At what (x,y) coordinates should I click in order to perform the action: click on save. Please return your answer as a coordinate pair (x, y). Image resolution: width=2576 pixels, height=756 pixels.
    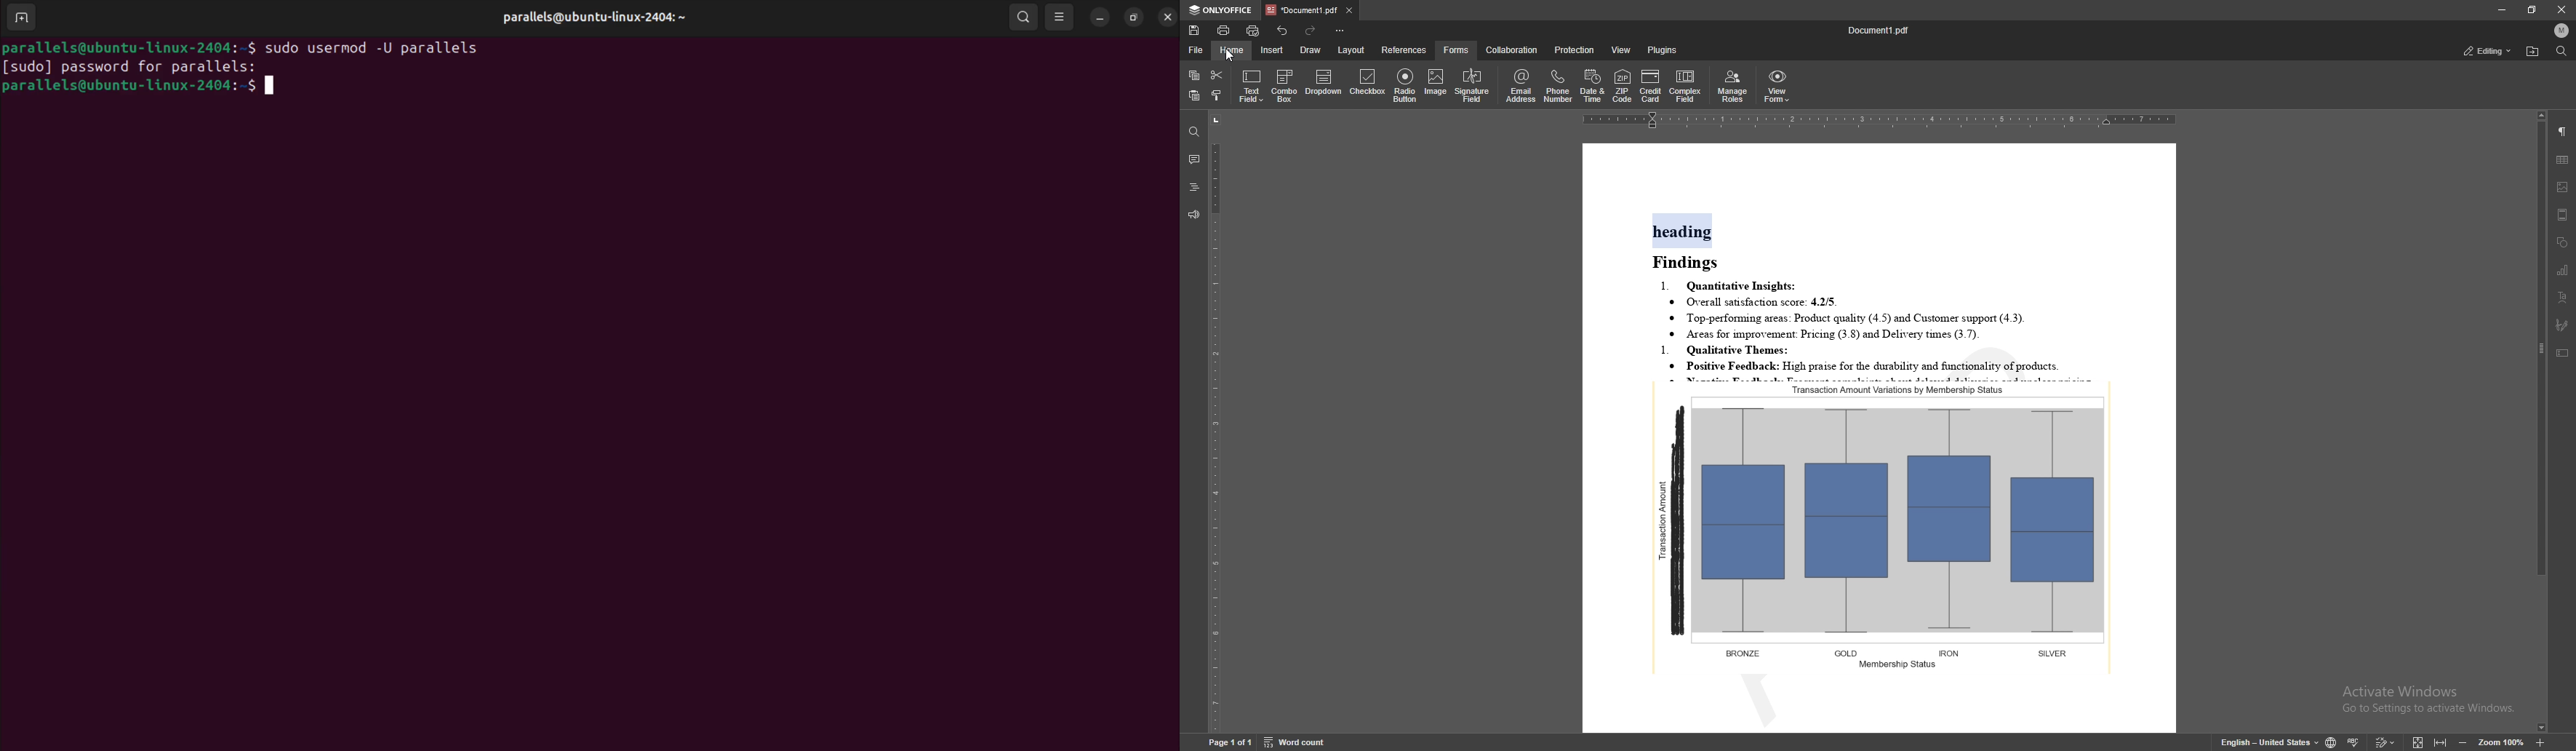
    Looking at the image, I should click on (1193, 31).